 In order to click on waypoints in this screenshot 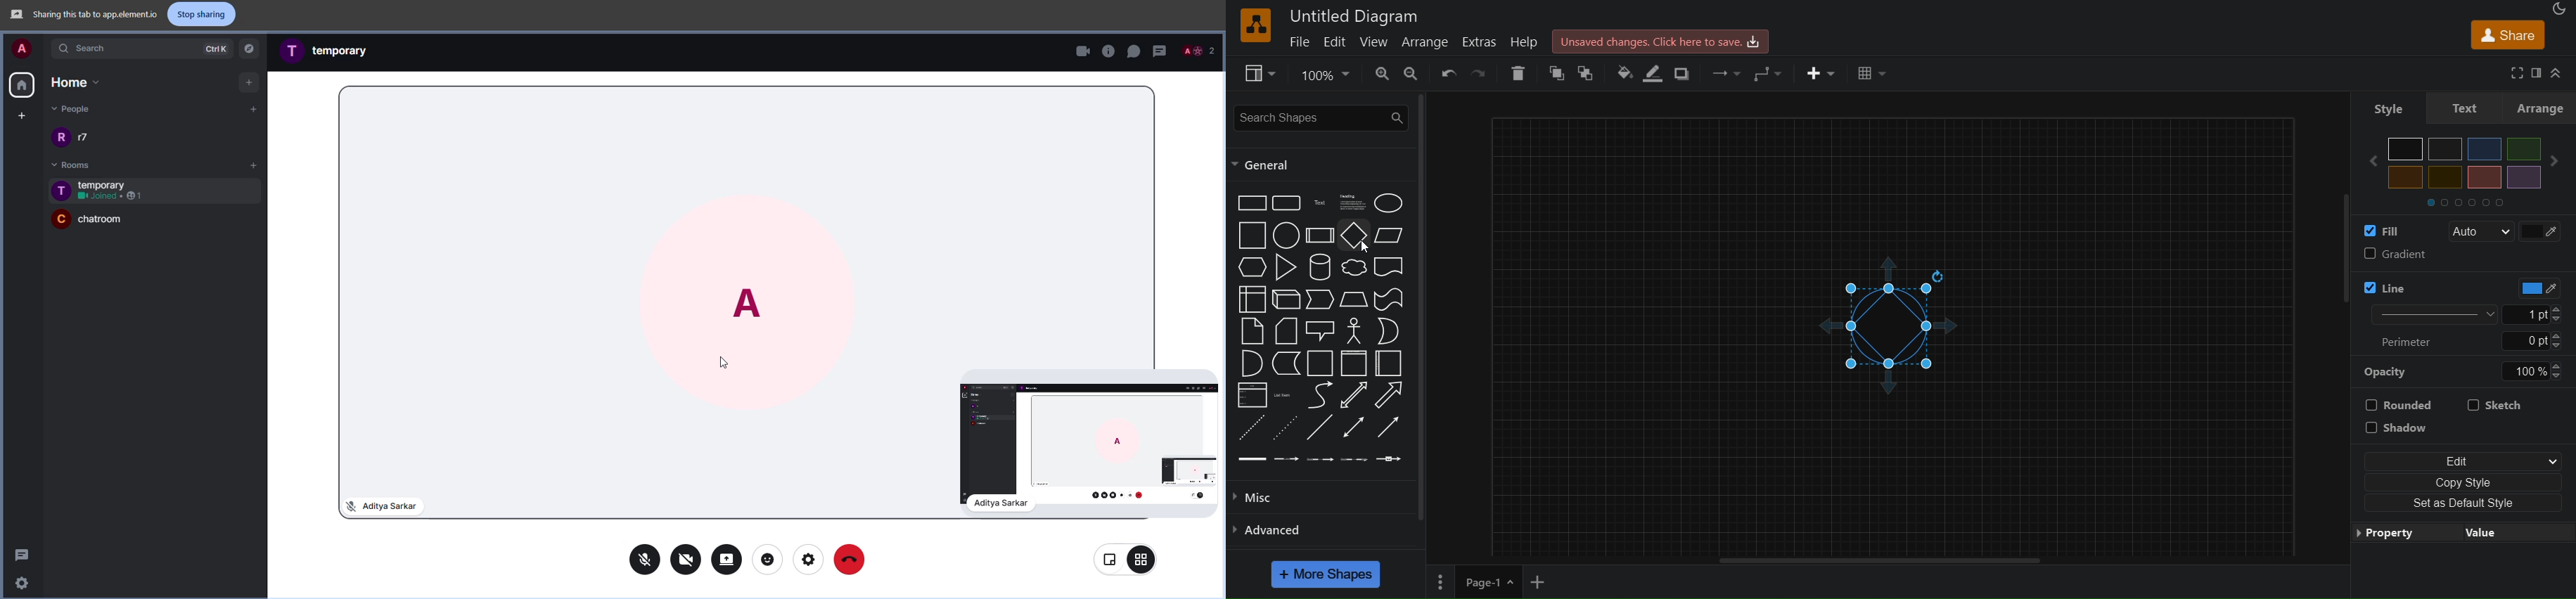, I will do `click(1769, 73)`.